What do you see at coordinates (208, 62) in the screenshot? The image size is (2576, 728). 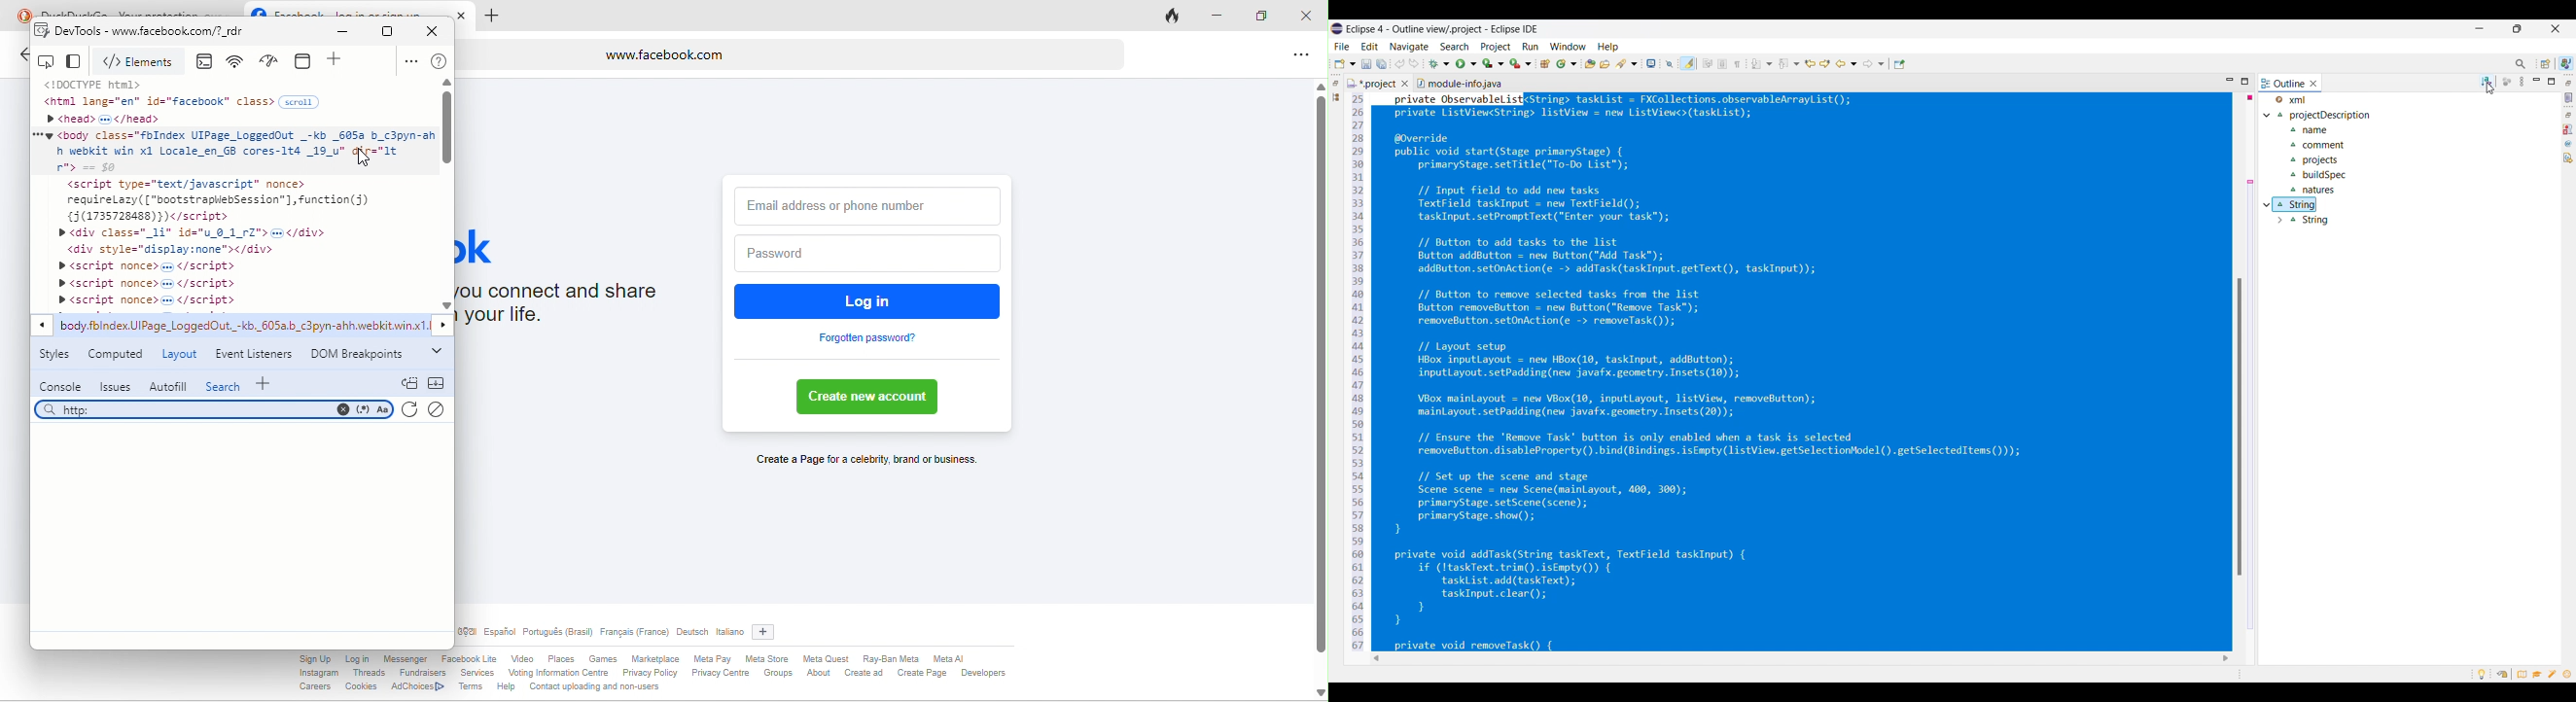 I see `console` at bounding box center [208, 62].